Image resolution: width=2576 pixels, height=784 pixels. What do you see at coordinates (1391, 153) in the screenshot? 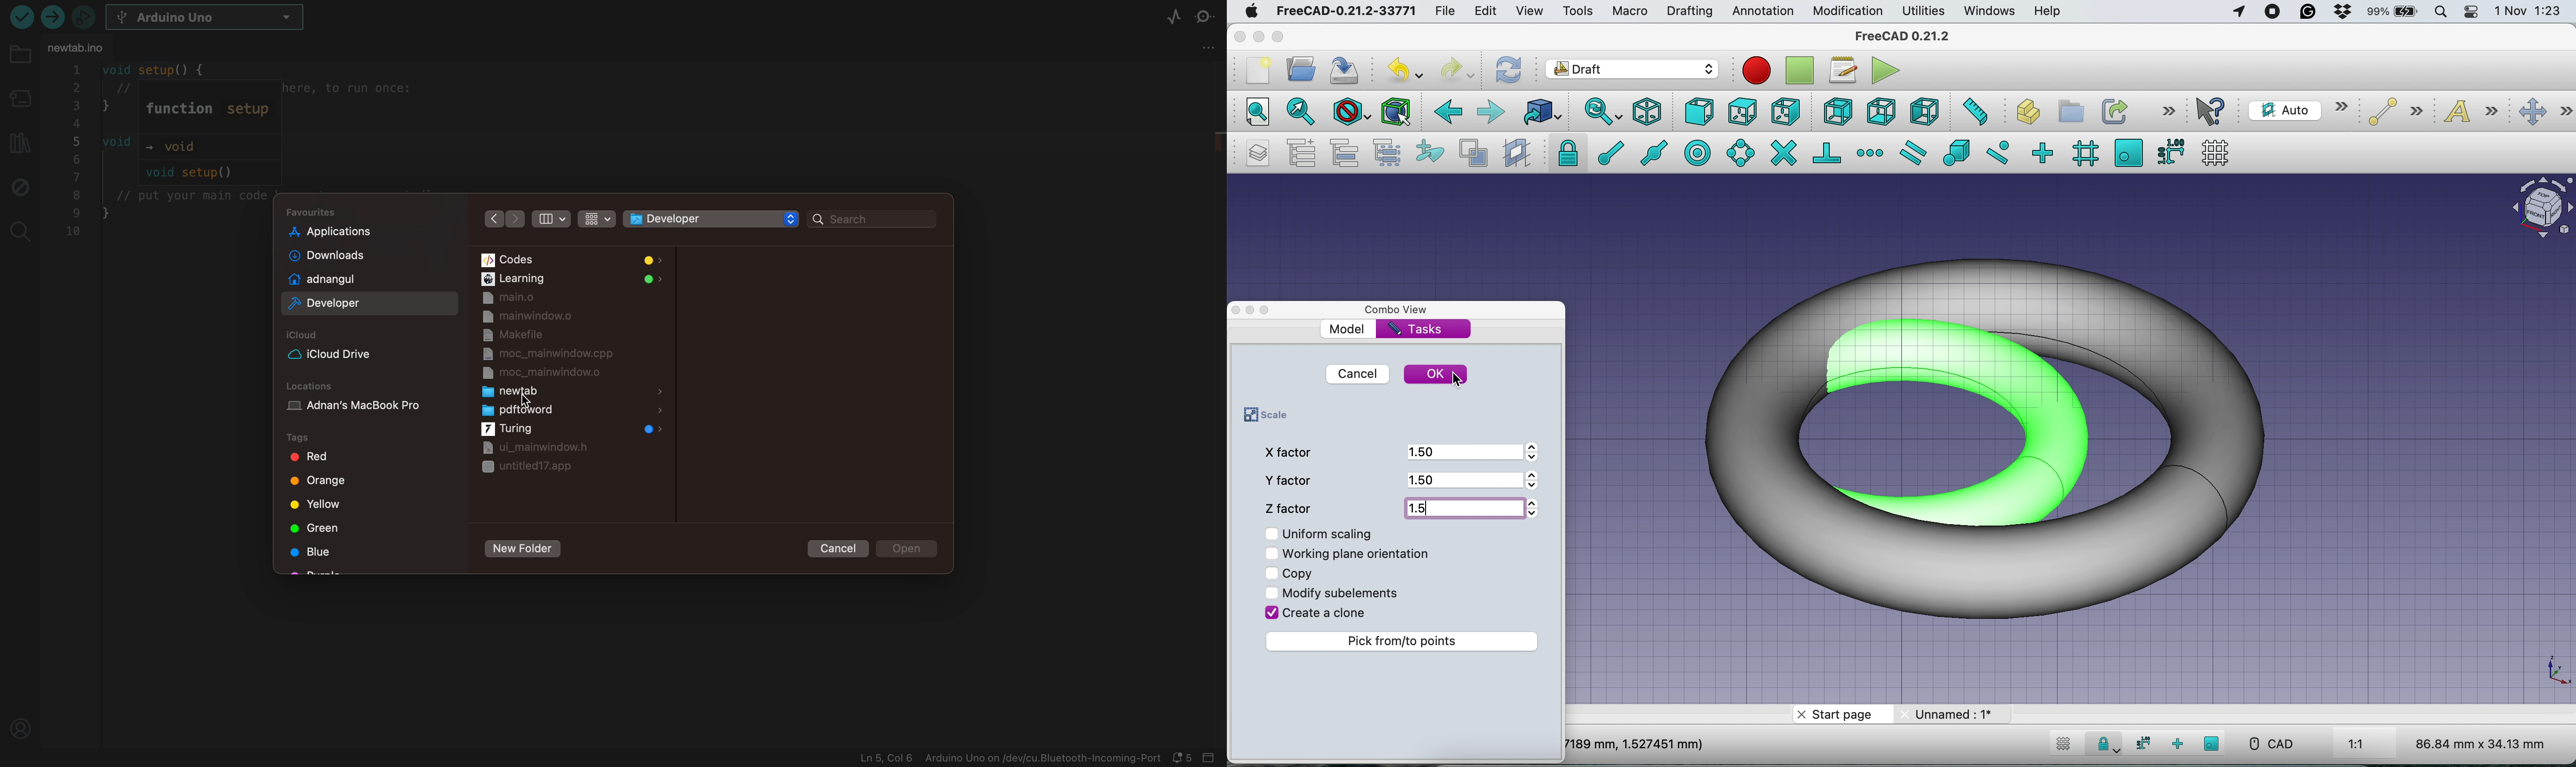
I see `select group` at bounding box center [1391, 153].